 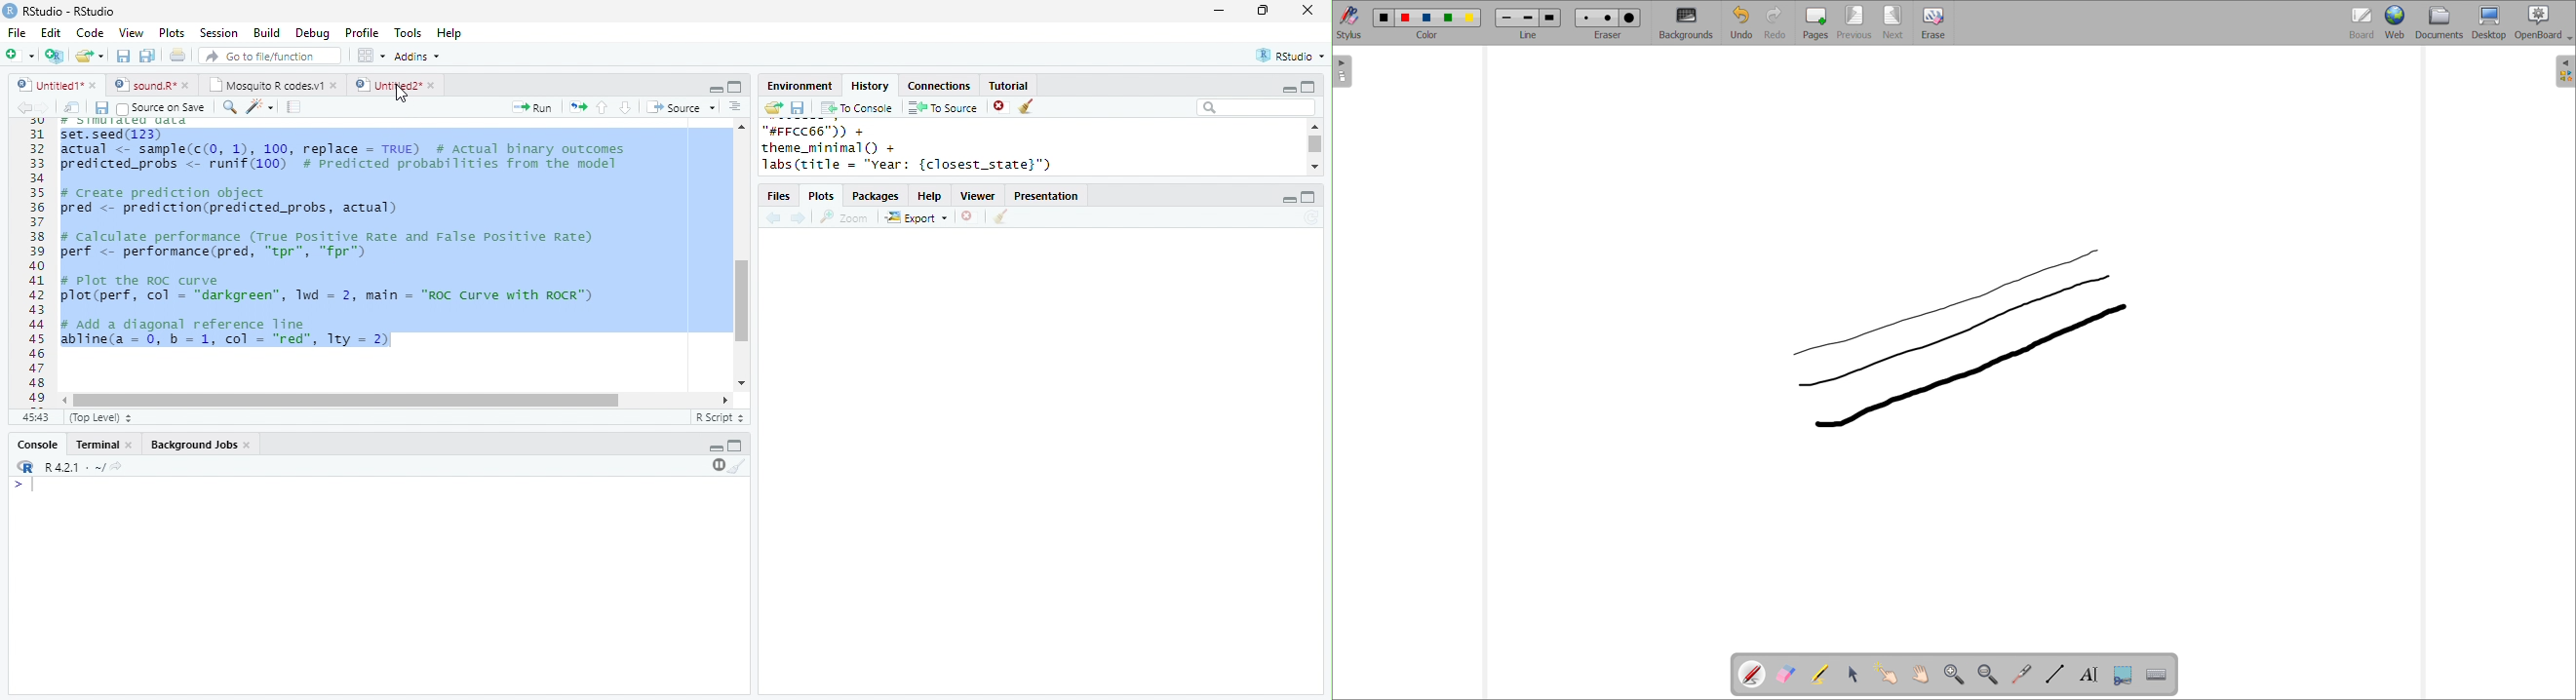 What do you see at coordinates (123, 56) in the screenshot?
I see `save` at bounding box center [123, 56].